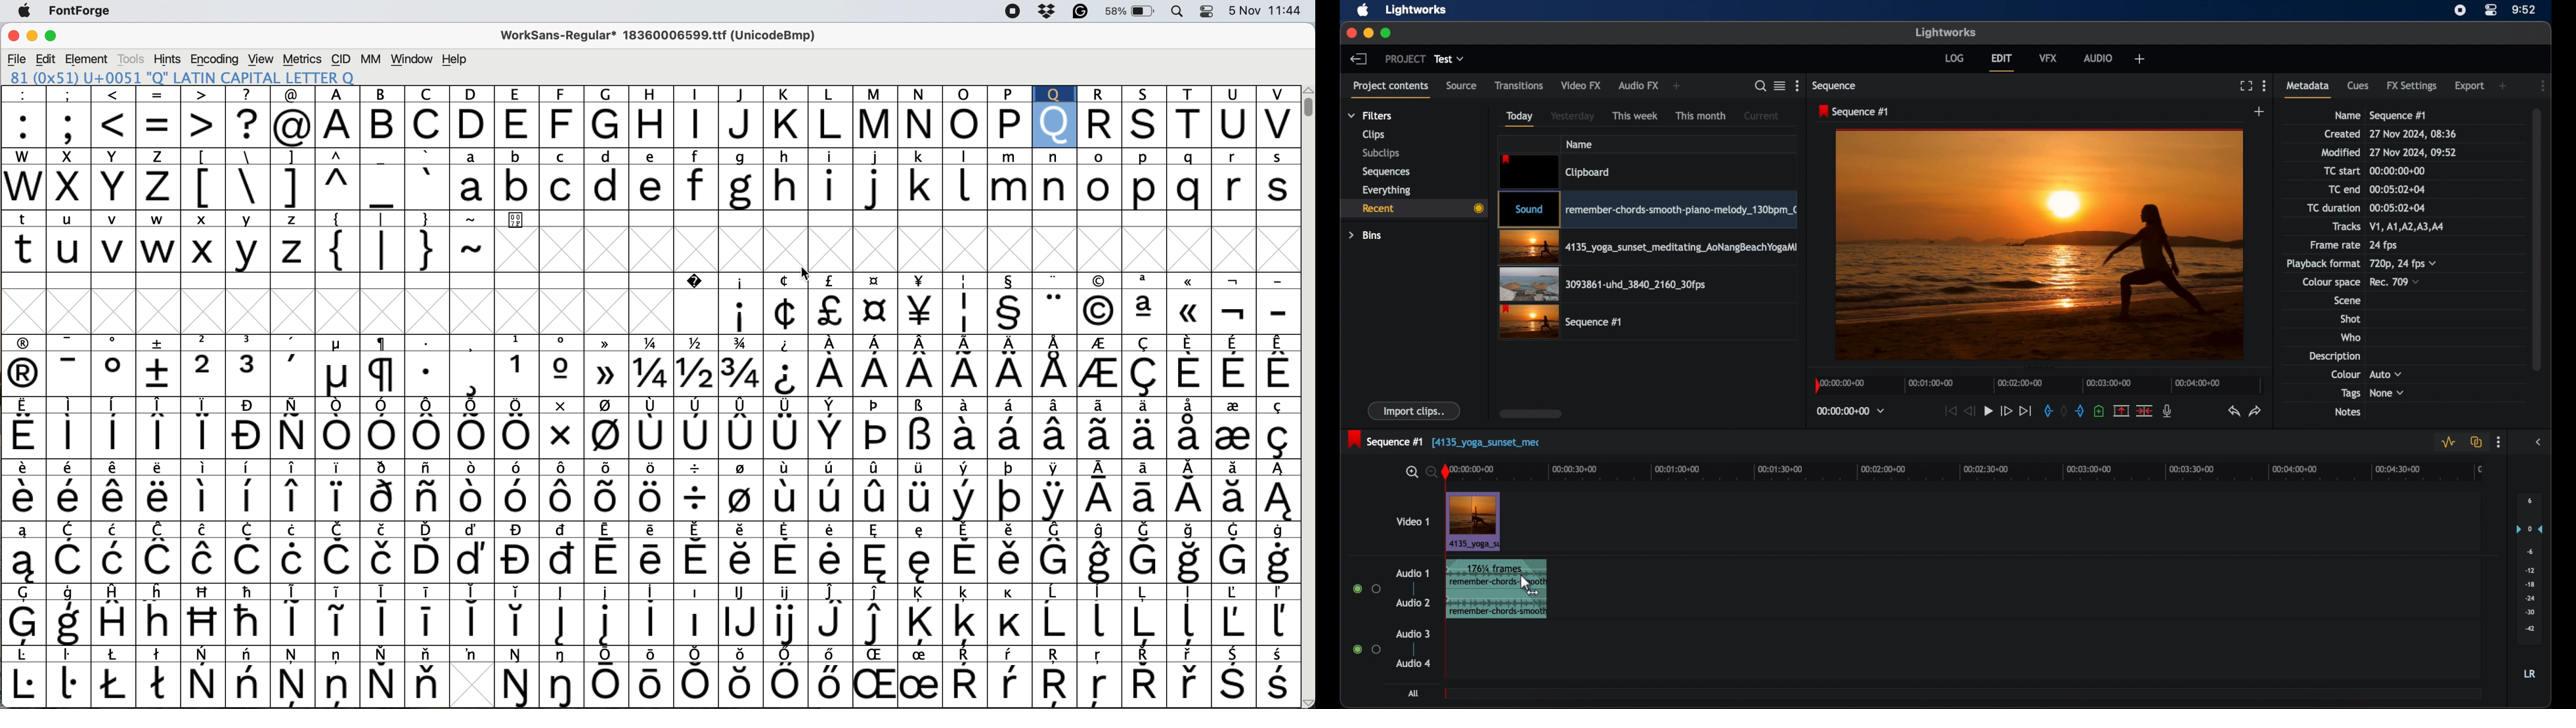 This screenshot has height=728, width=2576. What do you see at coordinates (1370, 116) in the screenshot?
I see `filters dropdown` at bounding box center [1370, 116].